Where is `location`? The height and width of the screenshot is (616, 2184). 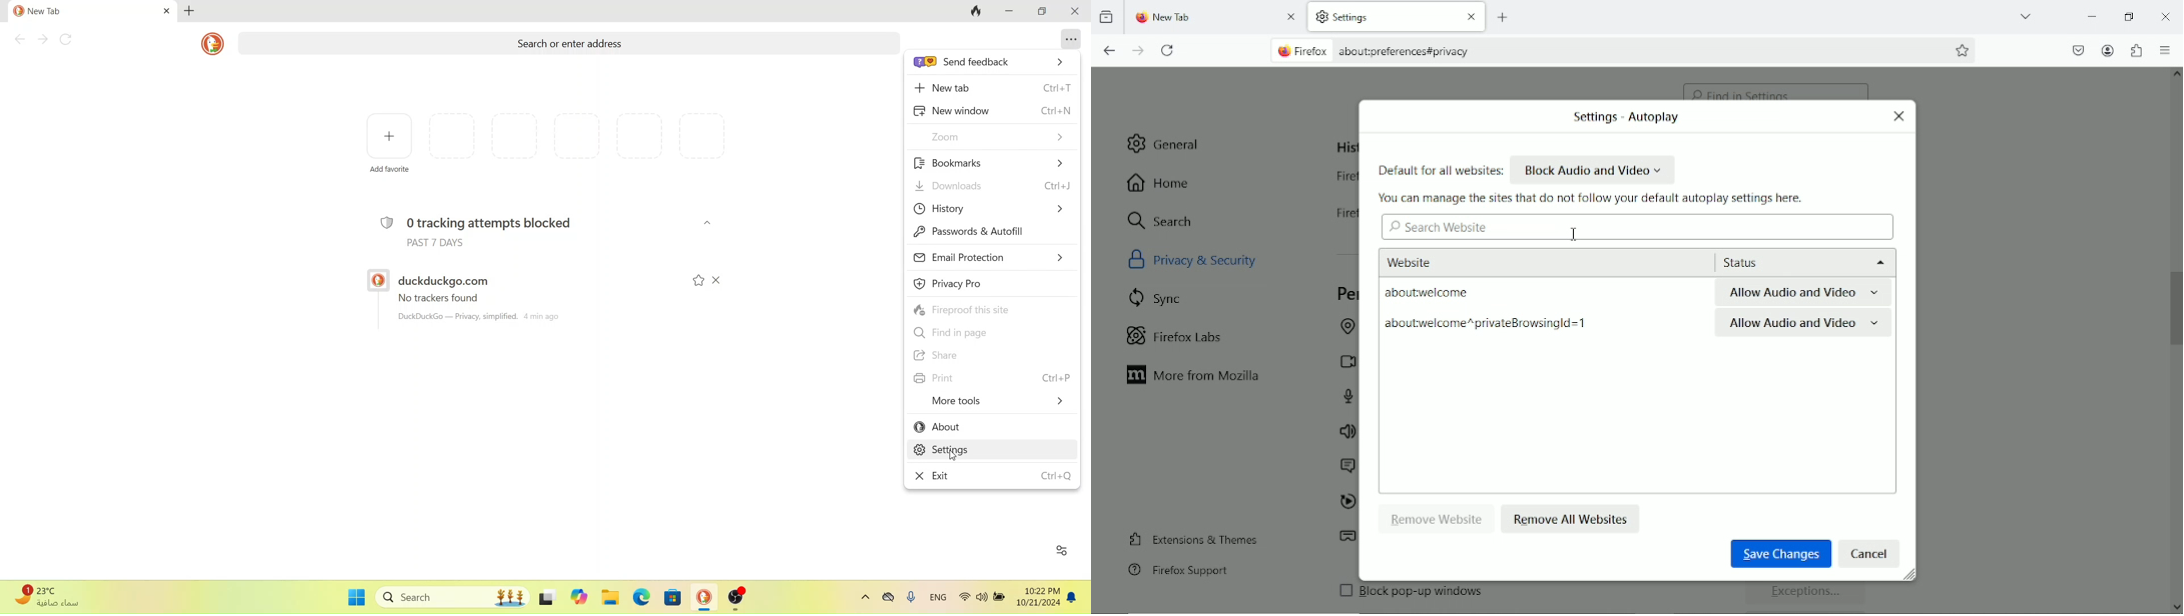
location is located at coordinates (1345, 328).